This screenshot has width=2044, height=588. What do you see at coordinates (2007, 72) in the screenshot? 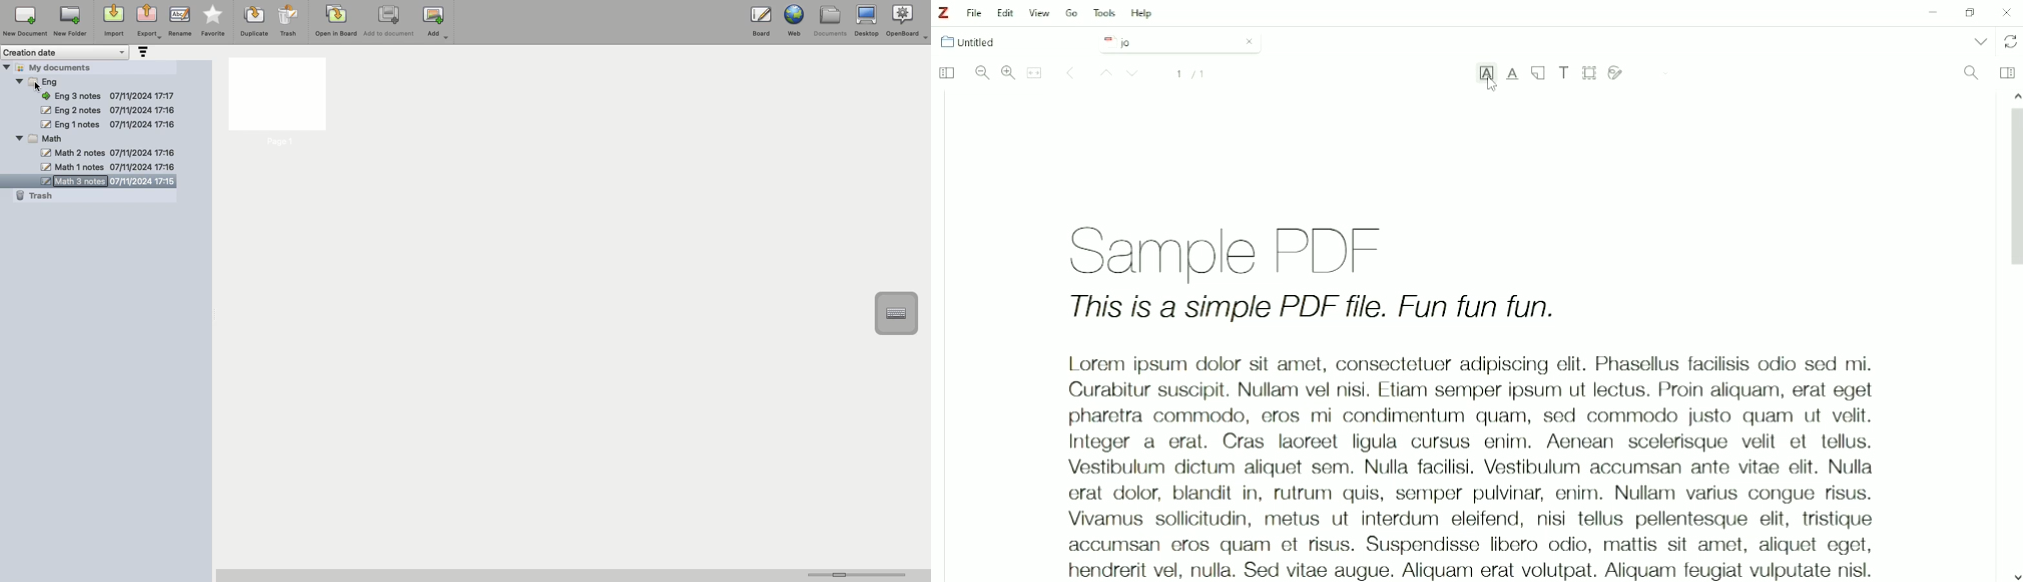
I see `Toggle Context Pane` at bounding box center [2007, 72].